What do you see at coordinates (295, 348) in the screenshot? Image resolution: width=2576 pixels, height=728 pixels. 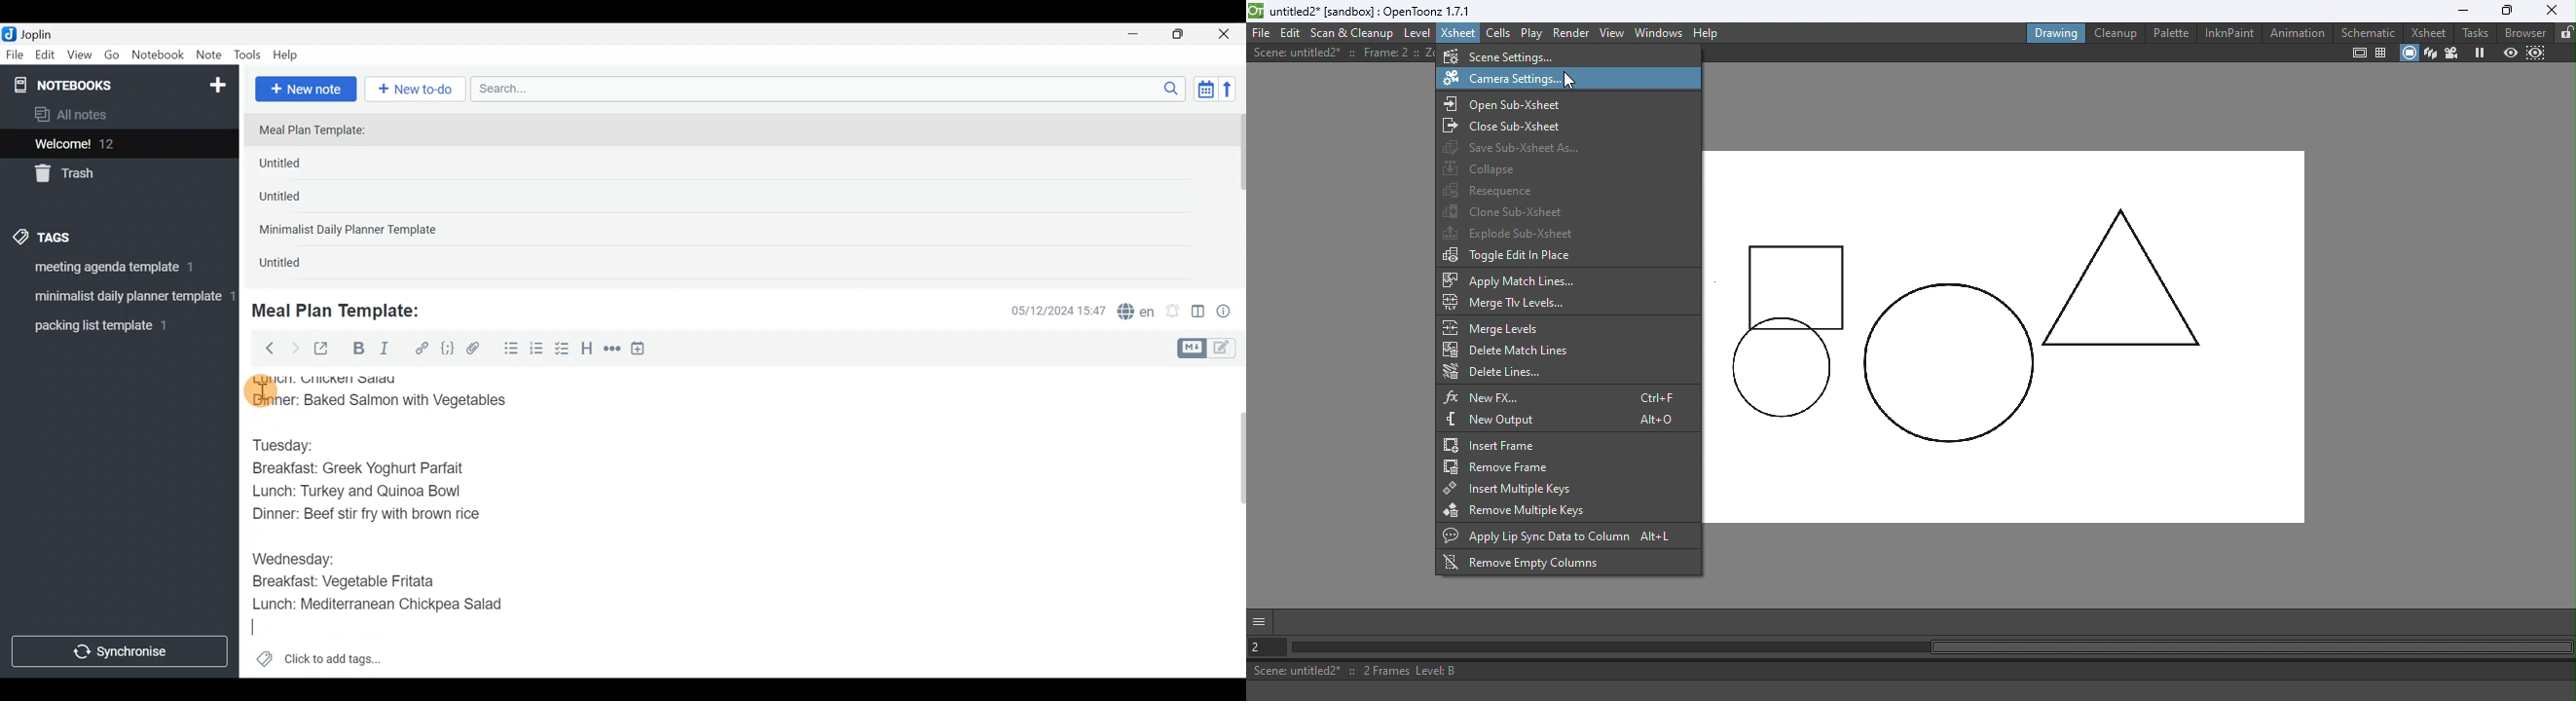 I see `Forward` at bounding box center [295, 348].